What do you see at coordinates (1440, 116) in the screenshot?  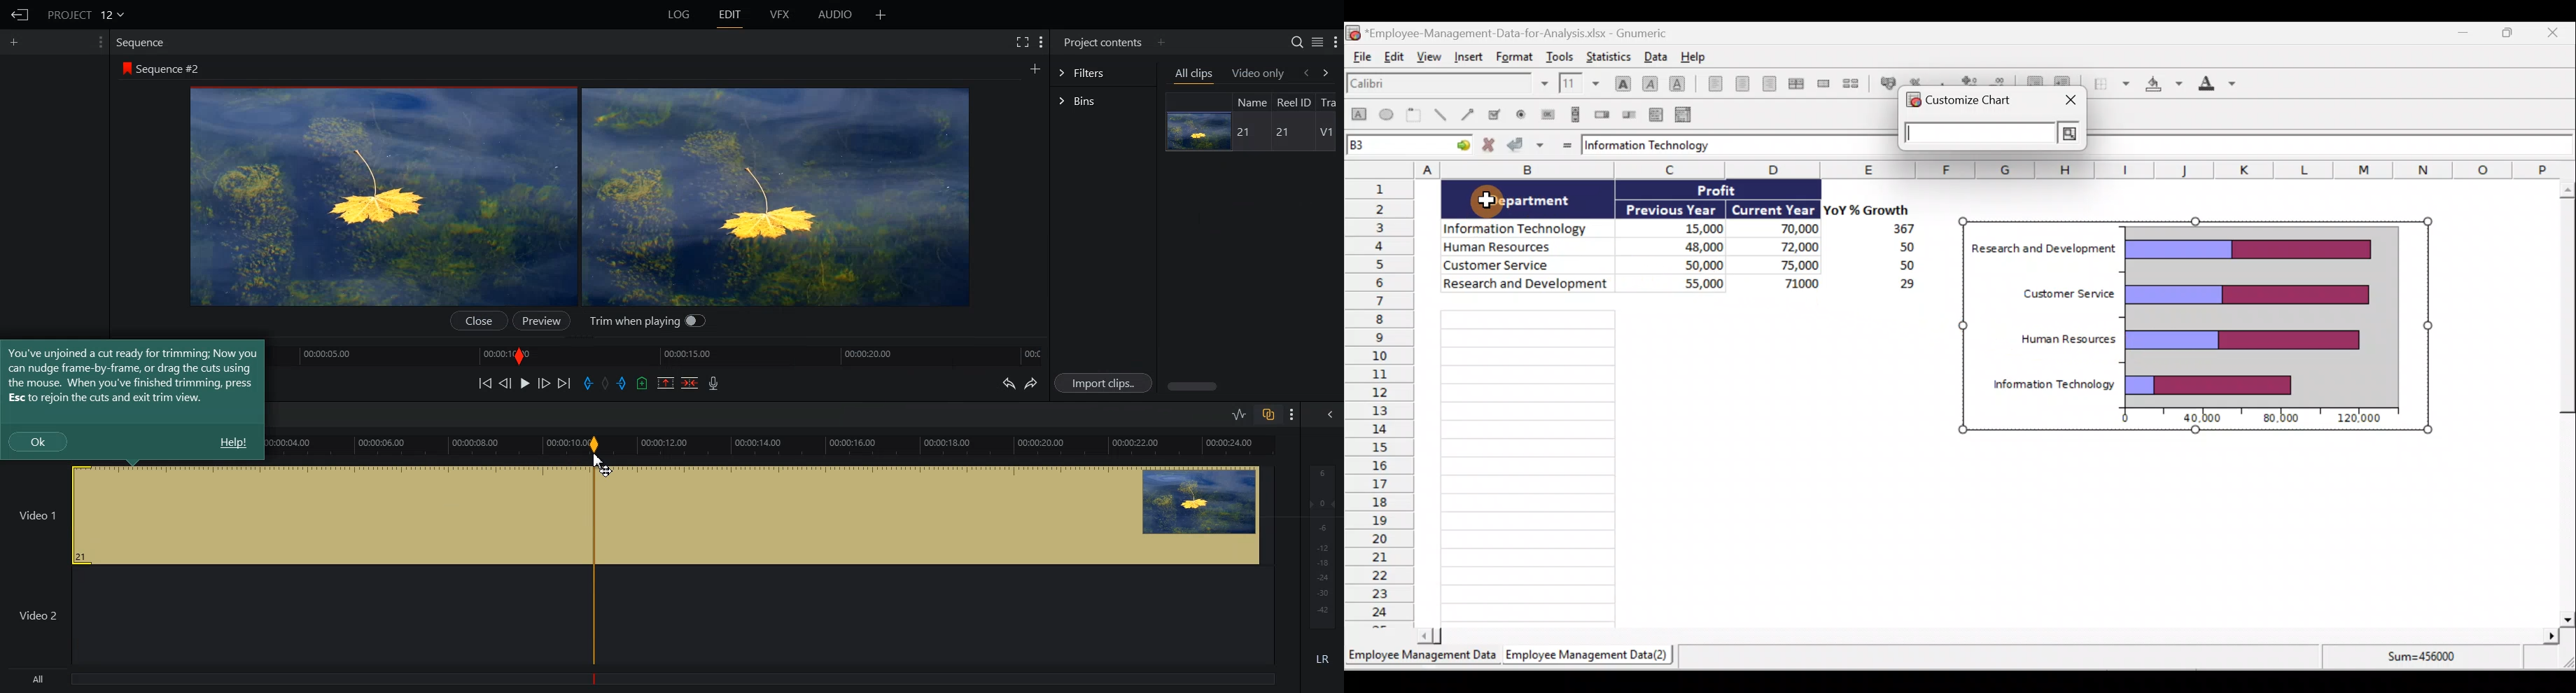 I see `Create a line object` at bounding box center [1440, 116].